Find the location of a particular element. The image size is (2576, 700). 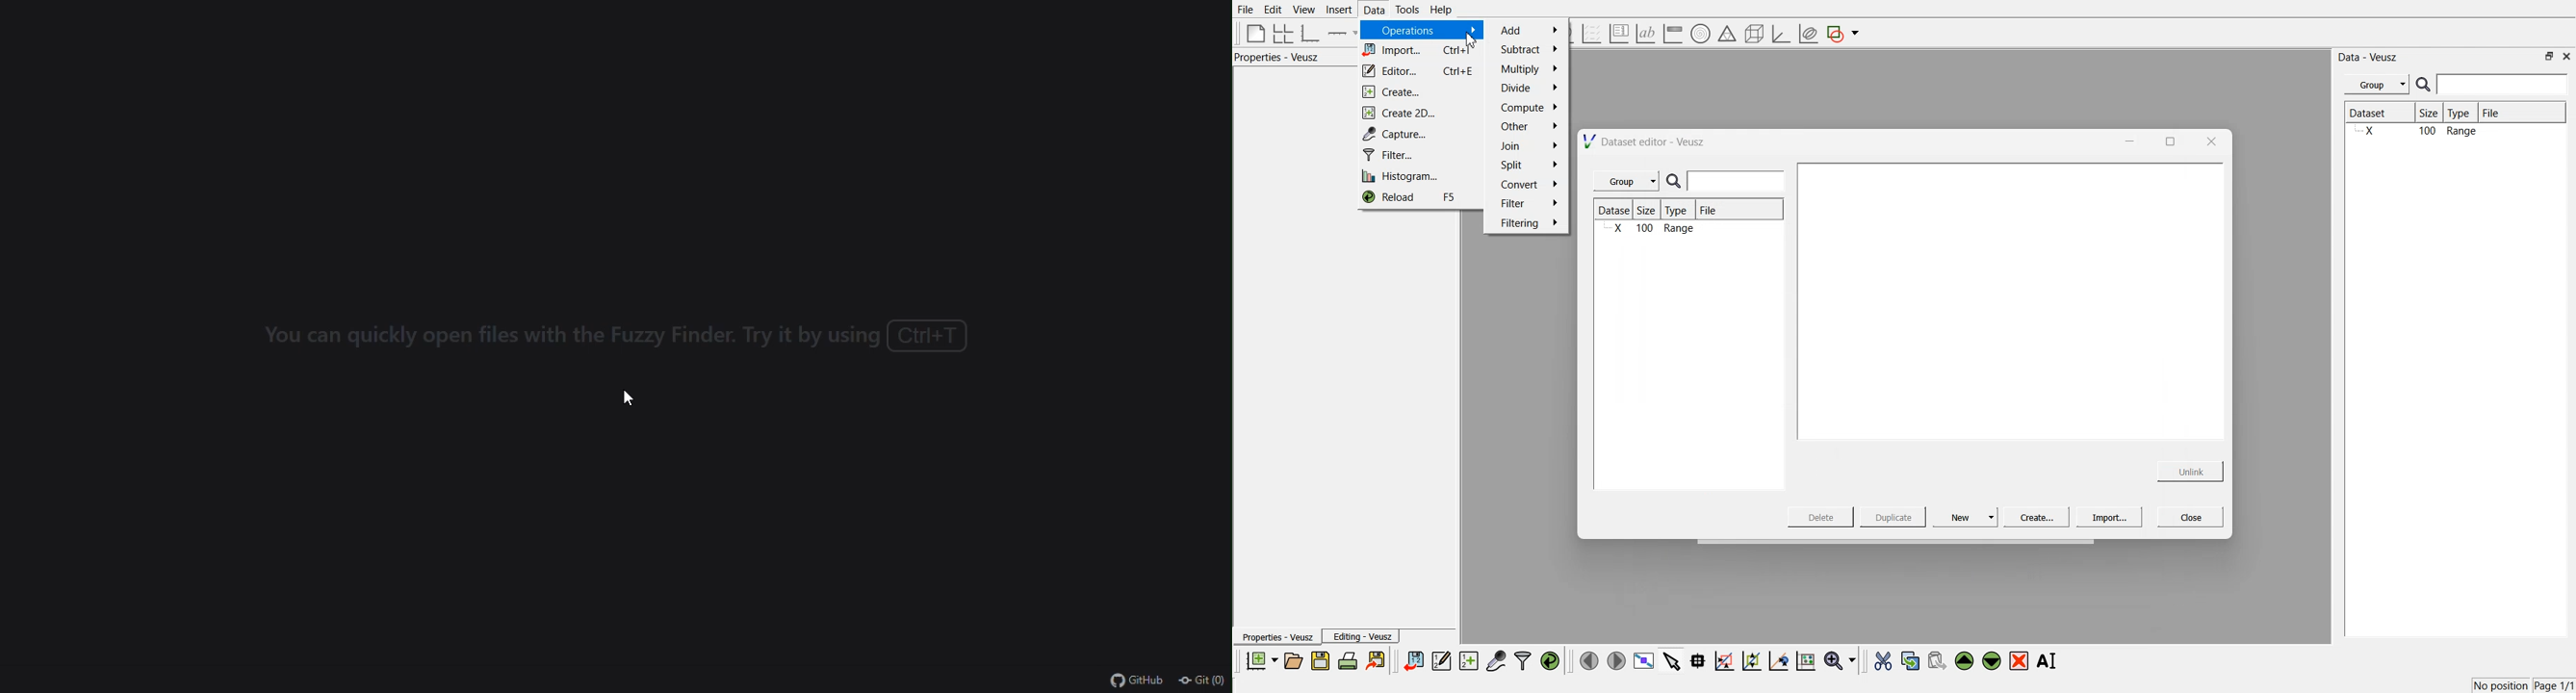

3d graph is located at coordinates (1780, 34).